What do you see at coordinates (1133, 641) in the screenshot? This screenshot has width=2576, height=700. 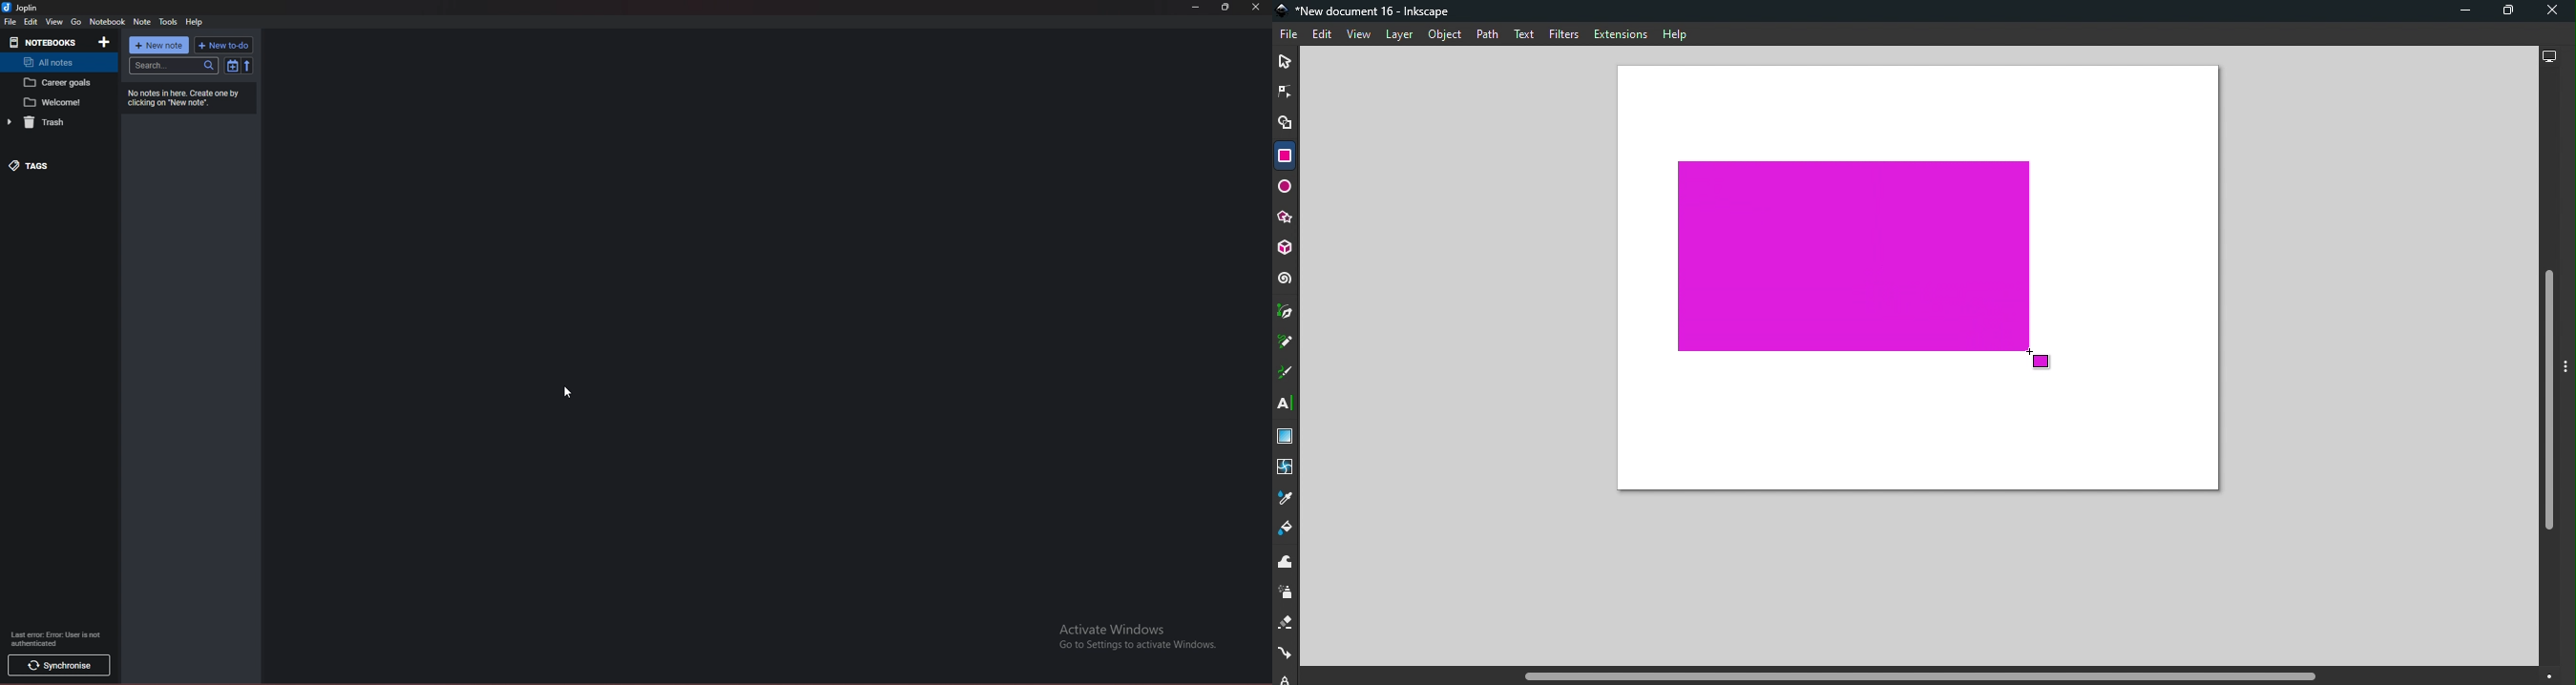 I see `Activate Windows` at bounding box center [1133, 641].